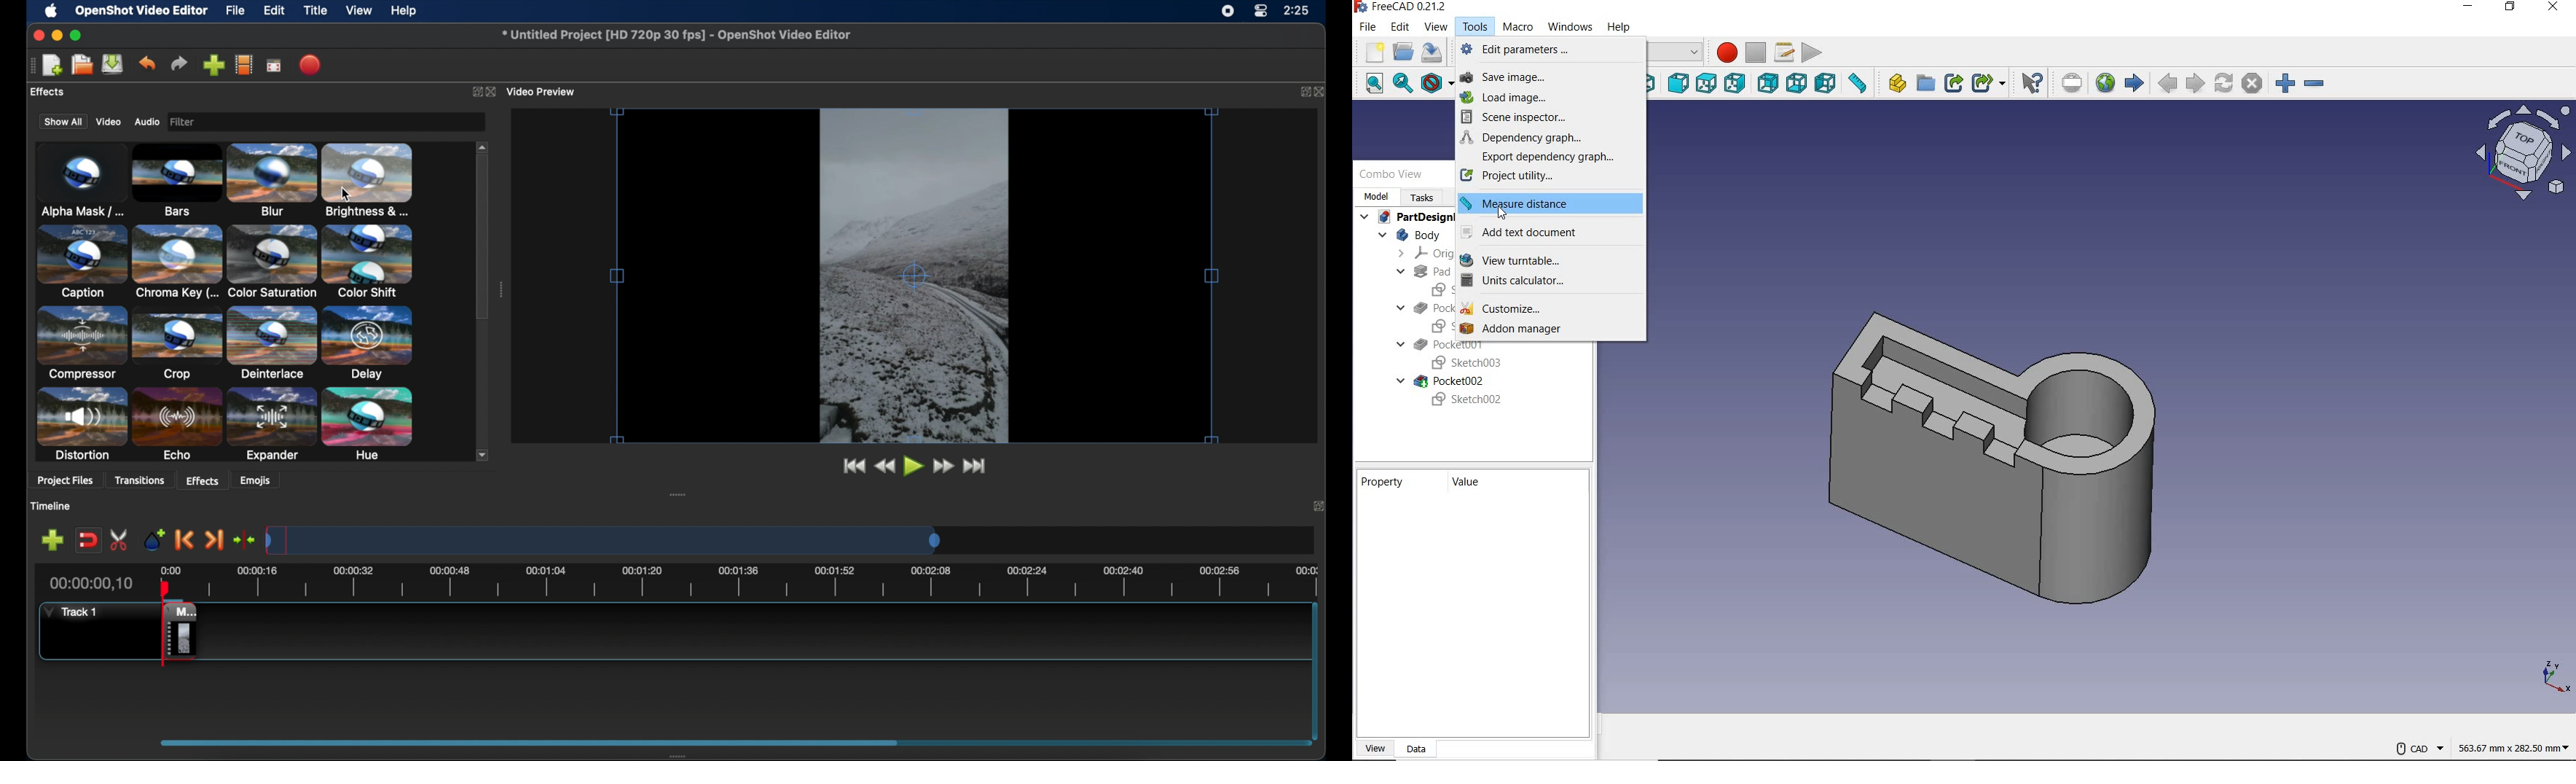 The height and width of the screenshot is (784, 2576). Describe the element at coordinates (186, 122) in the screenshot. I see `image` at that location.